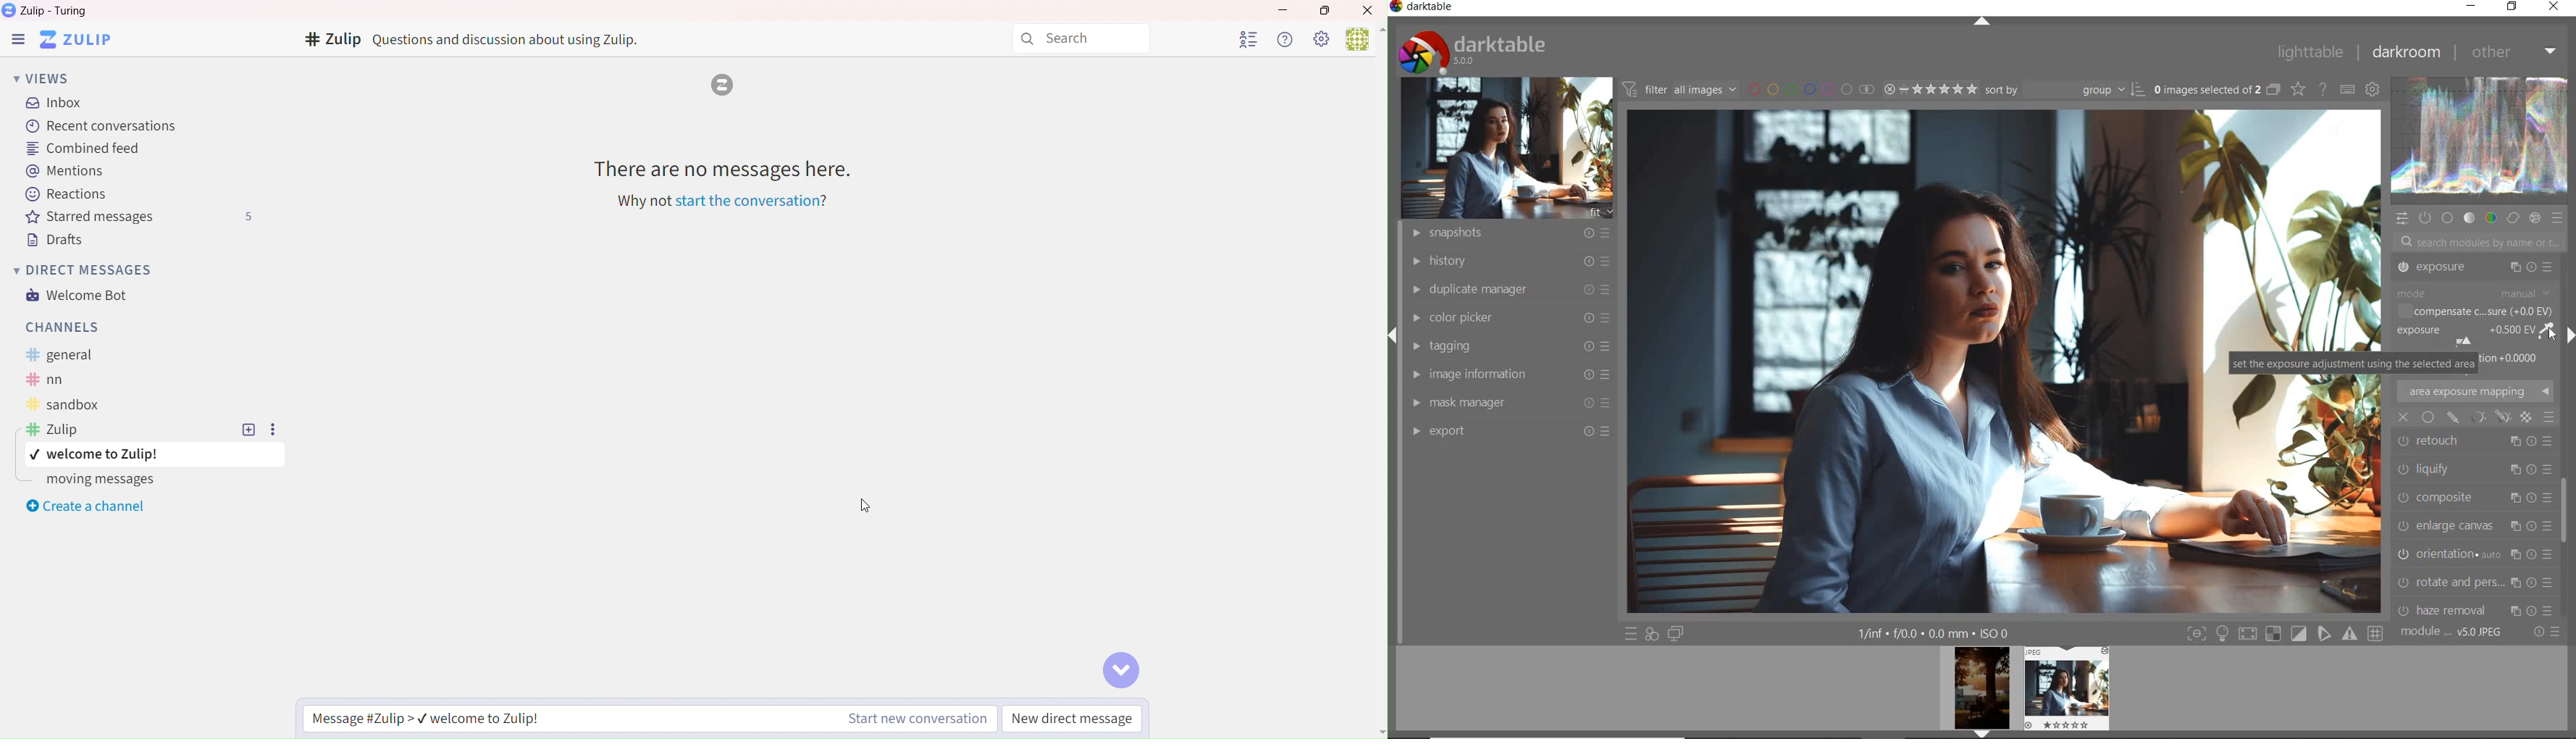 The width and height of the screenshot is (2576, 756). What do you see at coordinates (248, 430) in the screenshot?
I see `Add` at bounding box center [248, 430].